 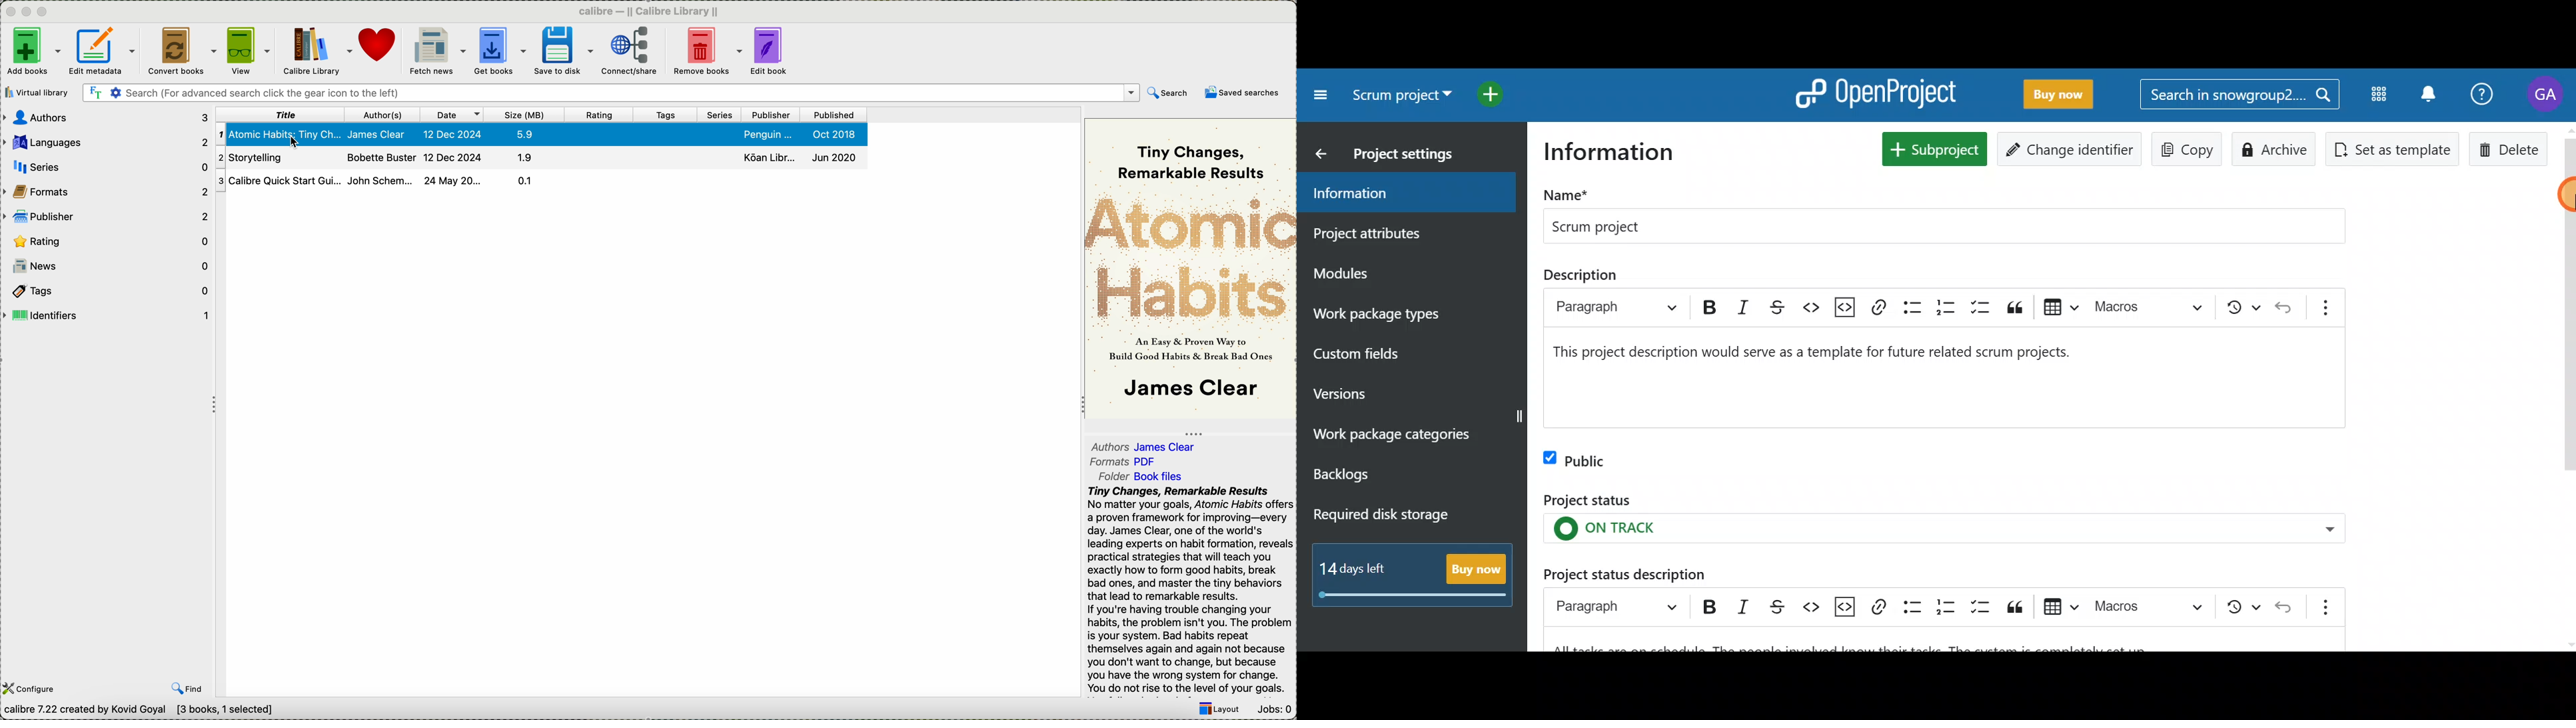 I want to click on rating, so click(x=108, y=241).